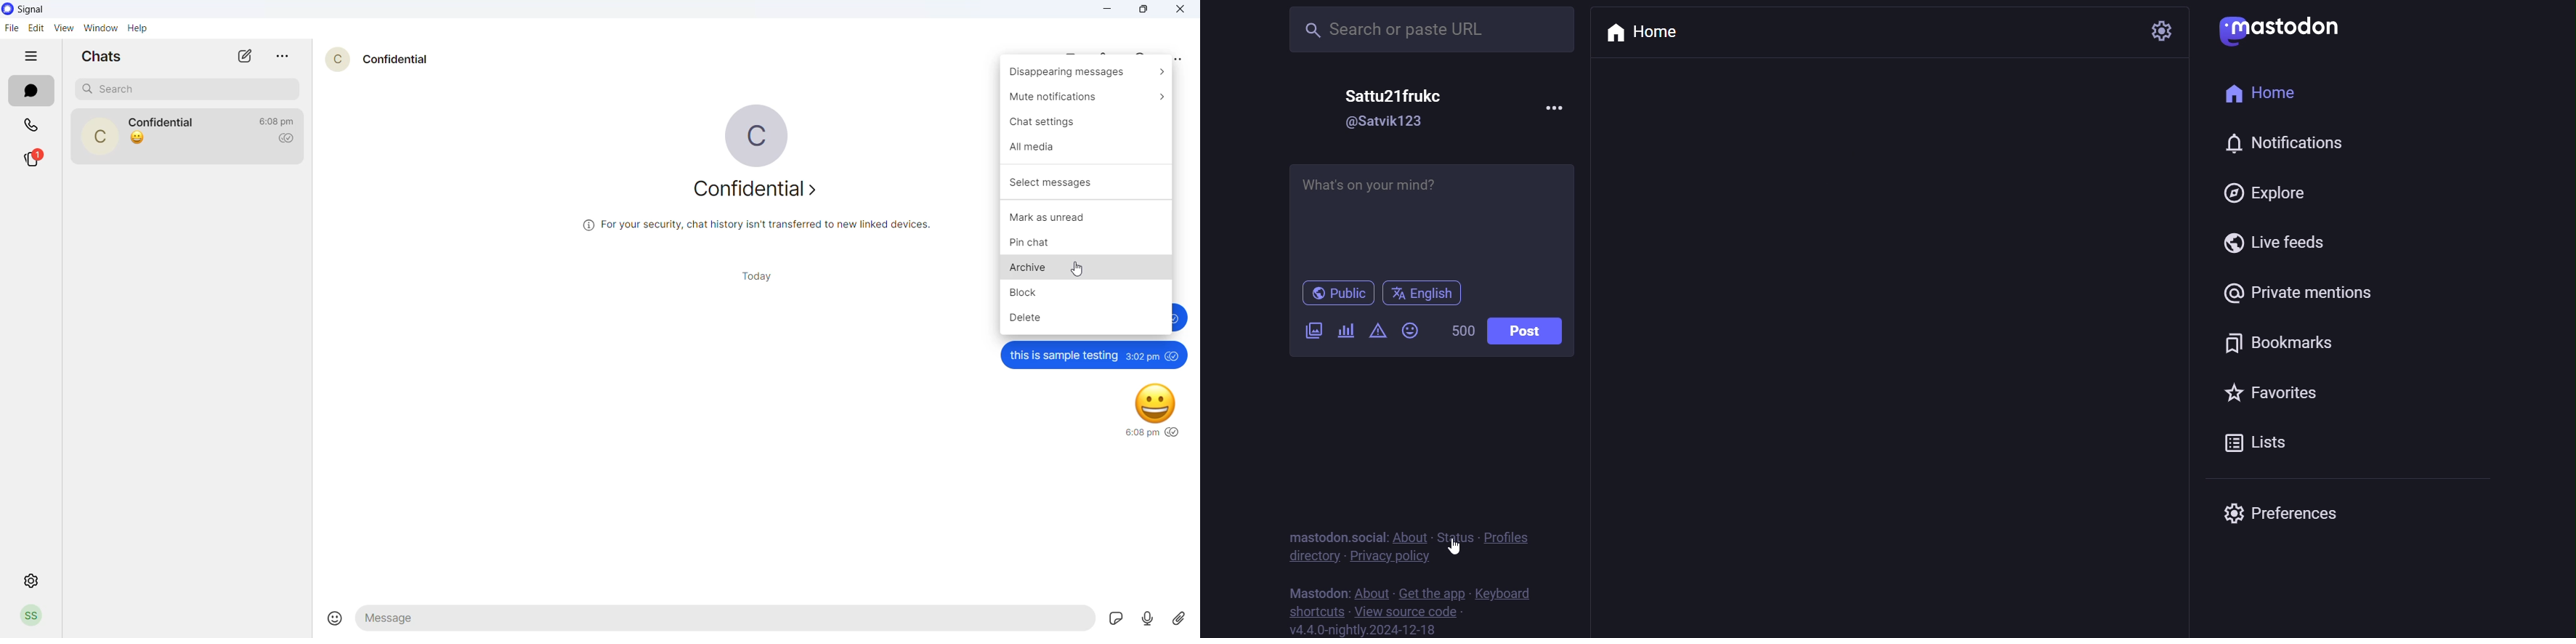 Image resolution: width=2576 pixels, height=644 pixels. What do you see at coordinates (1400, 93) in the screenshot?
I see `sattu21frukc` at bounding box center [1400, 93].